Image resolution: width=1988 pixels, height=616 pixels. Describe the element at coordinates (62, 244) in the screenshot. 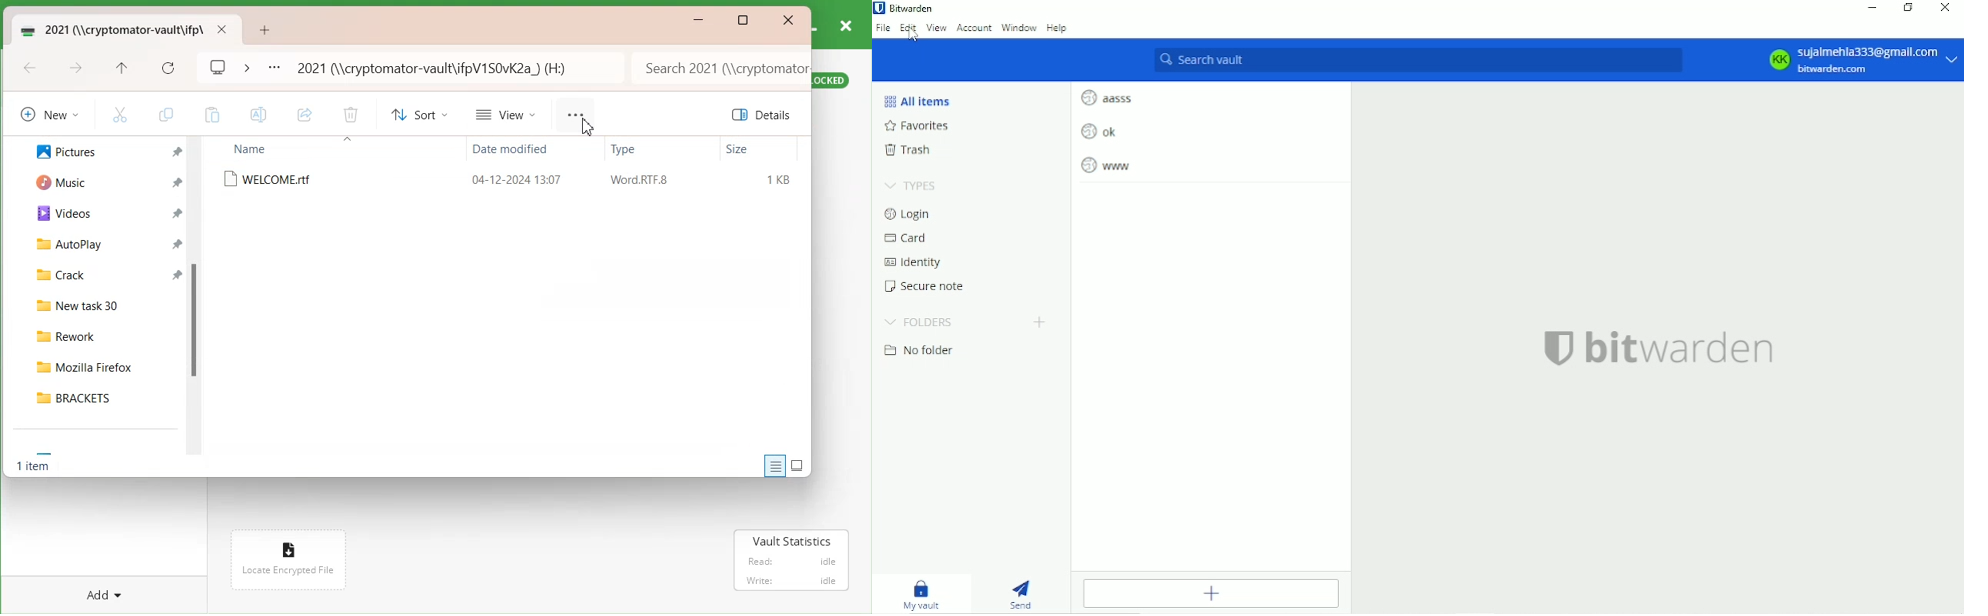

I see `AutoPlay` at that location.